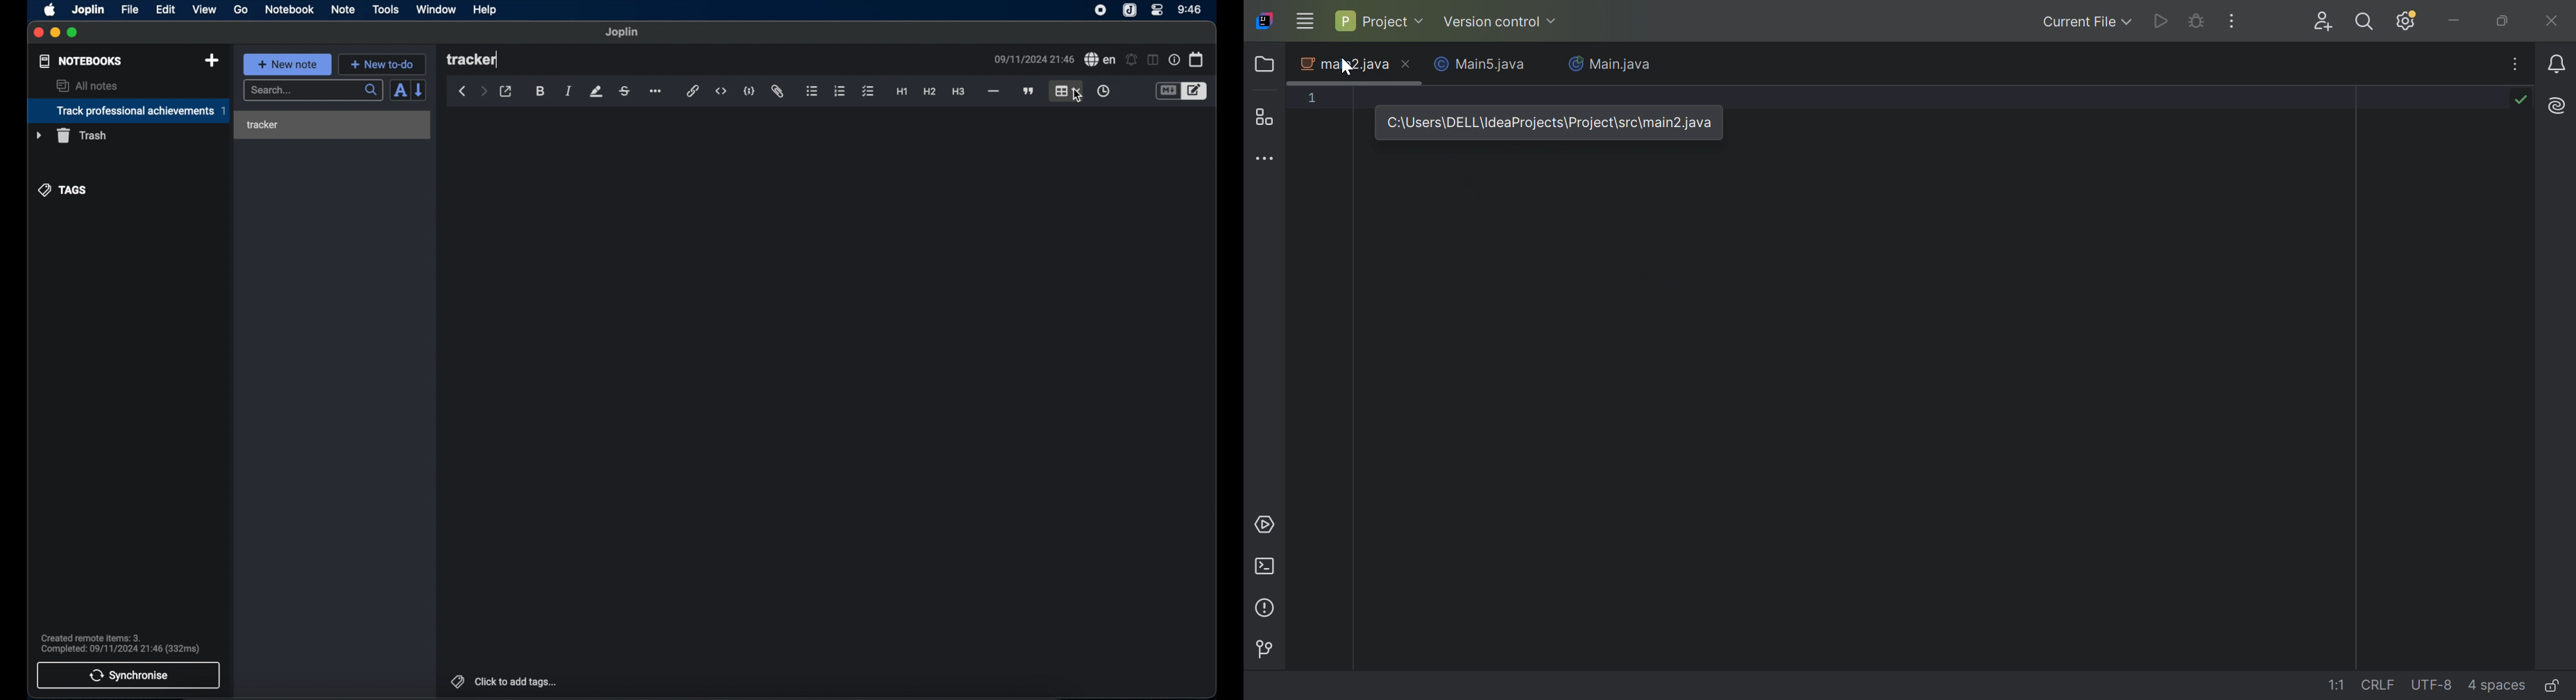 The width and height of the screenshot is (2576, 700). What do you see at coordinates (1078, 96) in the screenshot?
I see `cursor` at bounding box center [1078, 96].